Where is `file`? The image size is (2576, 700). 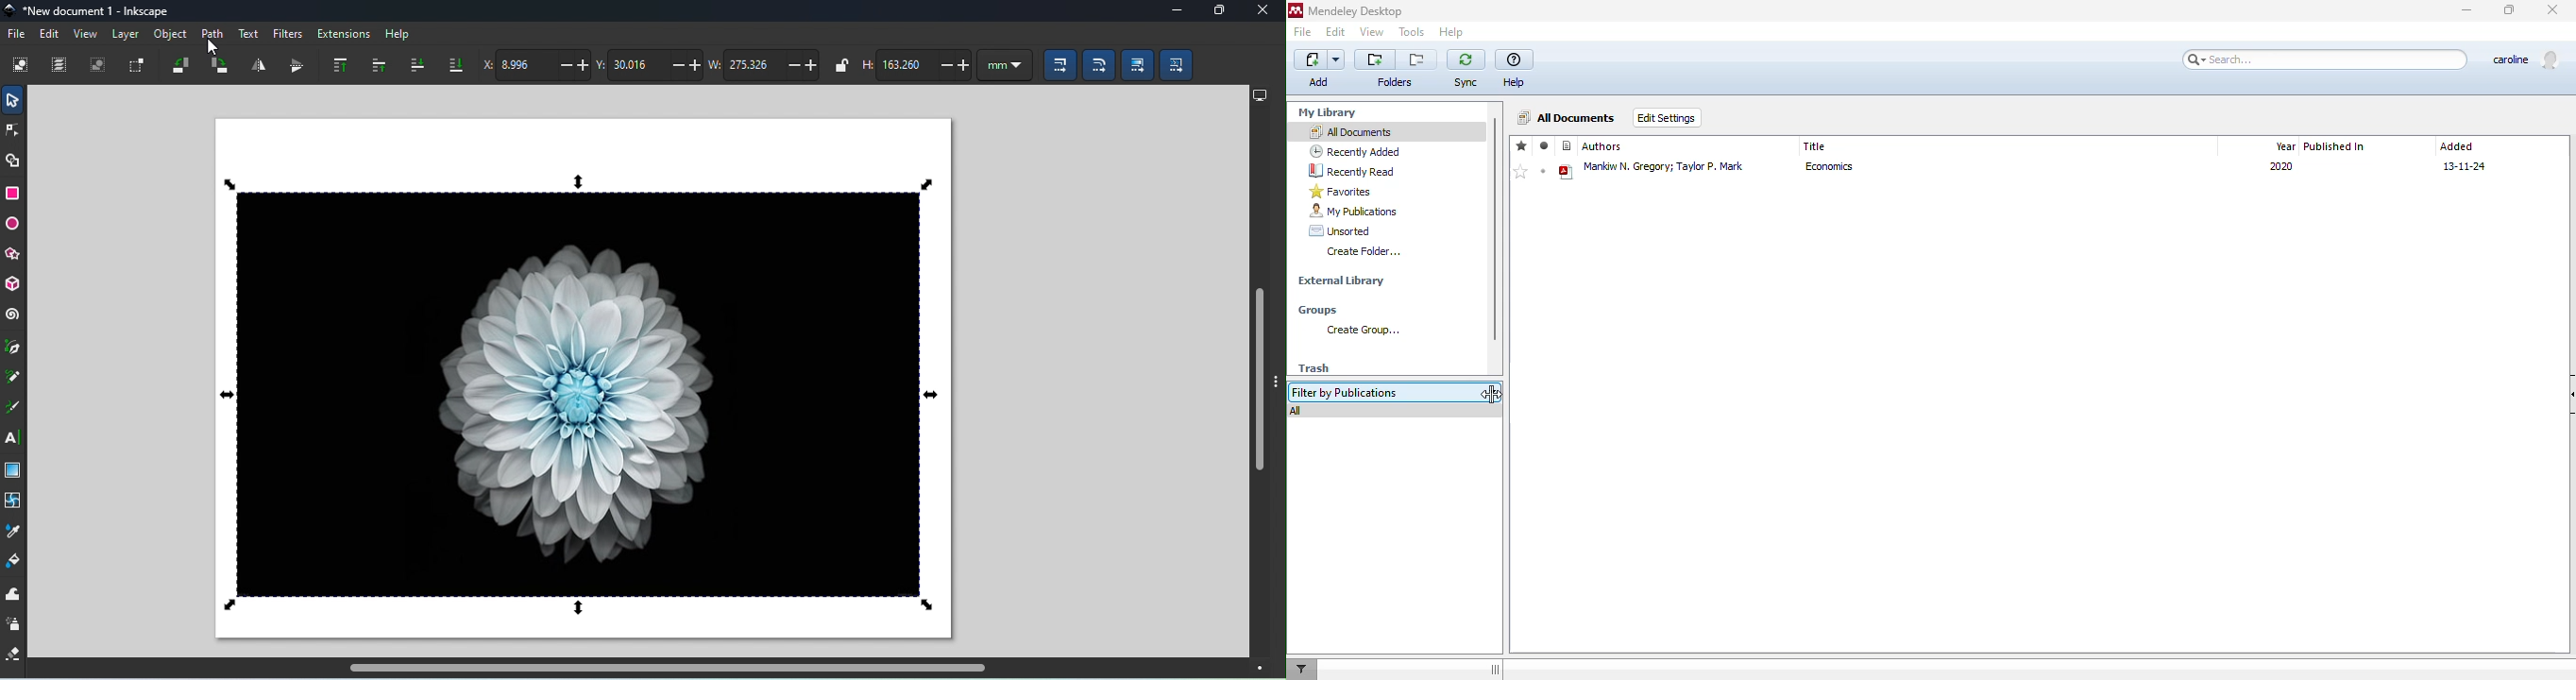
file is located at coordinates (1303, 31).